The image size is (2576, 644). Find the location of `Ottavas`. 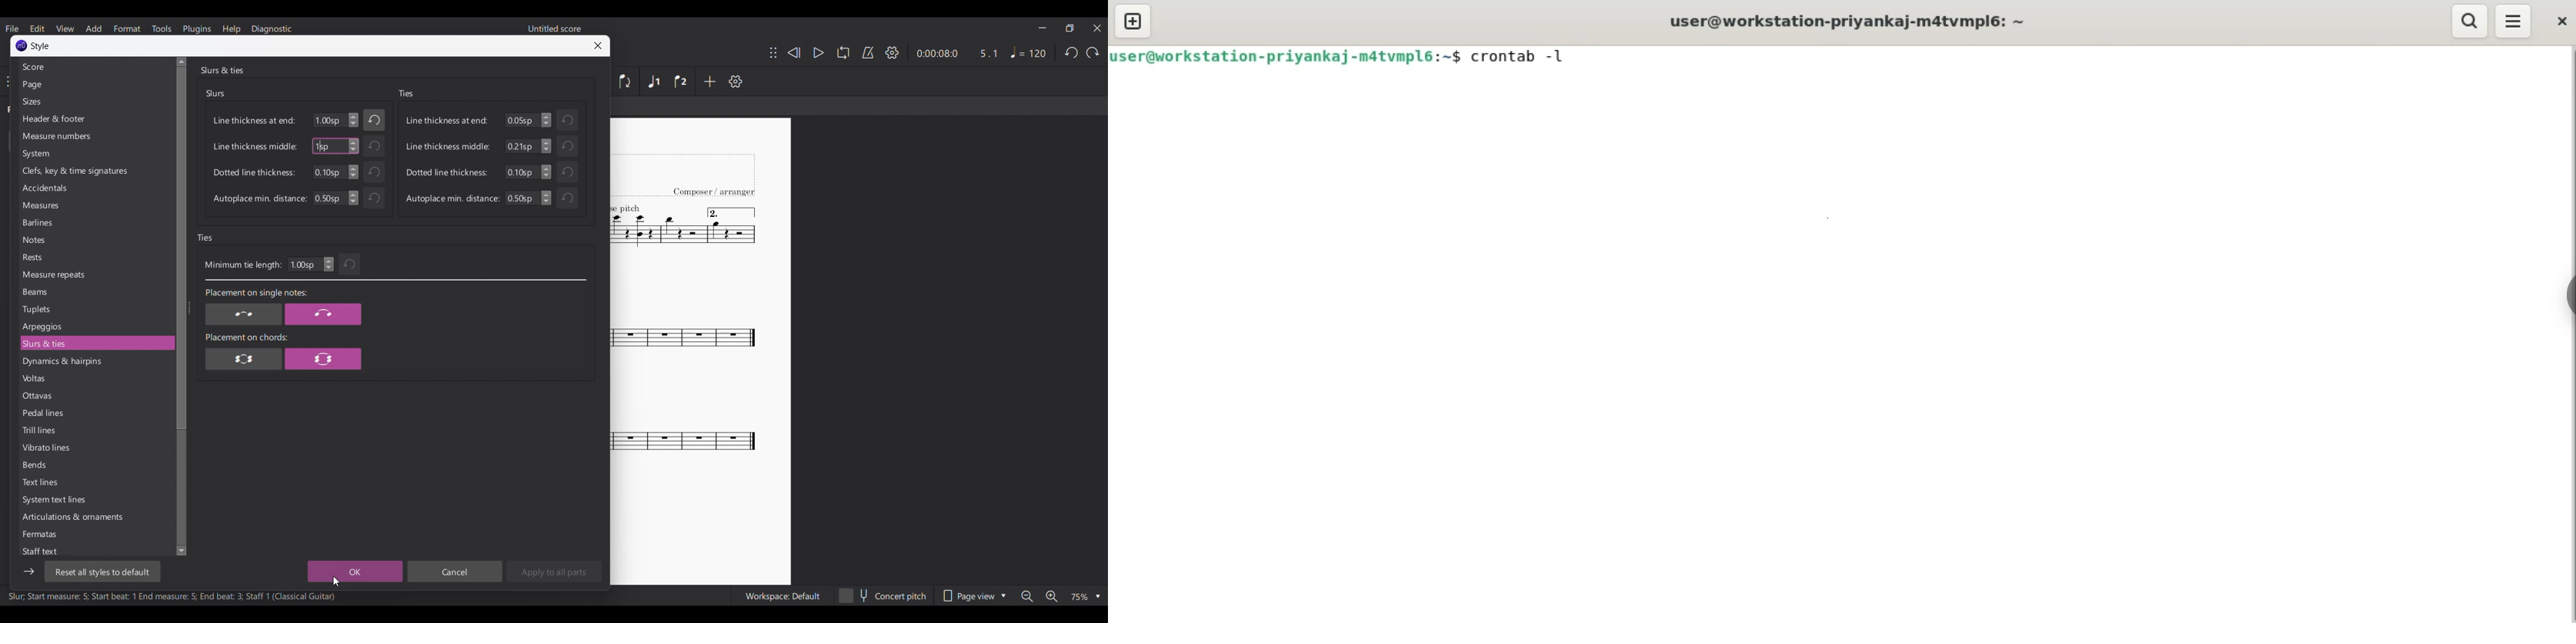

Ottavas is located at coordinates (95, 396).